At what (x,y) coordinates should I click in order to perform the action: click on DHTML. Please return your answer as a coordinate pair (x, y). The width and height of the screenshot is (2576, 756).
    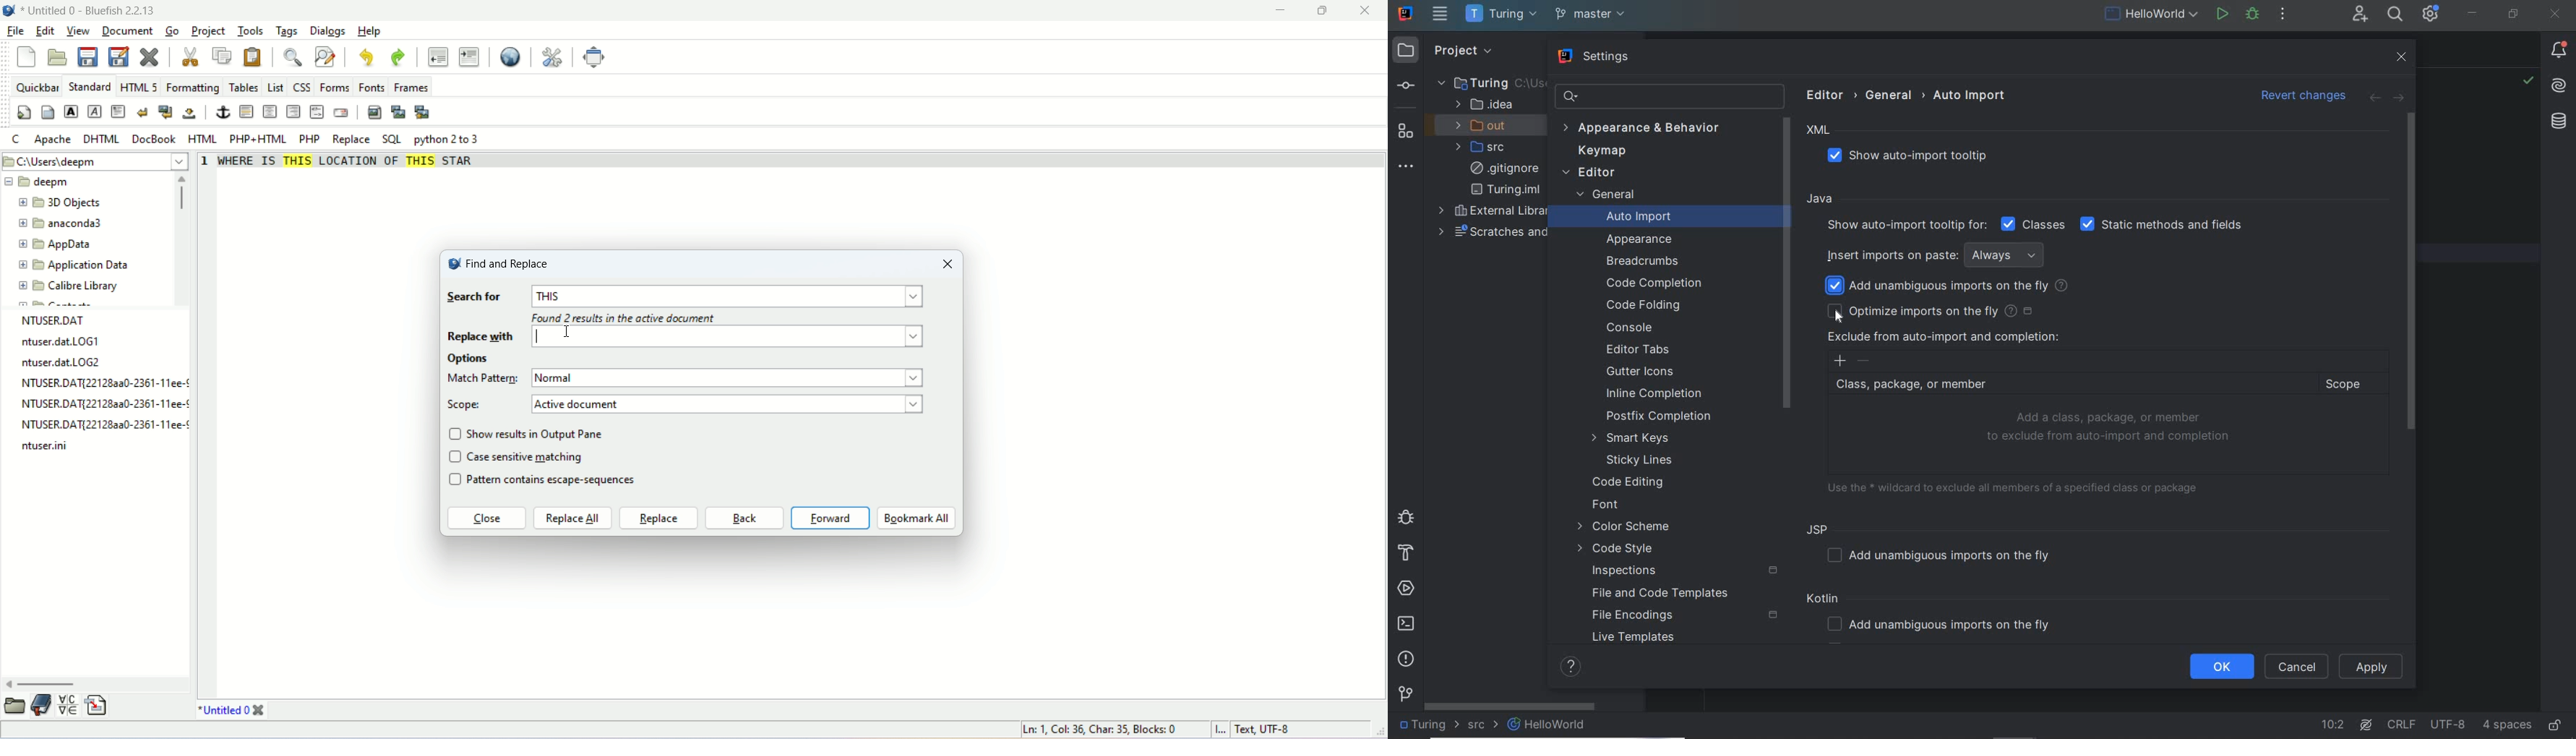
    Looking at the image, I should click on (99, 139).